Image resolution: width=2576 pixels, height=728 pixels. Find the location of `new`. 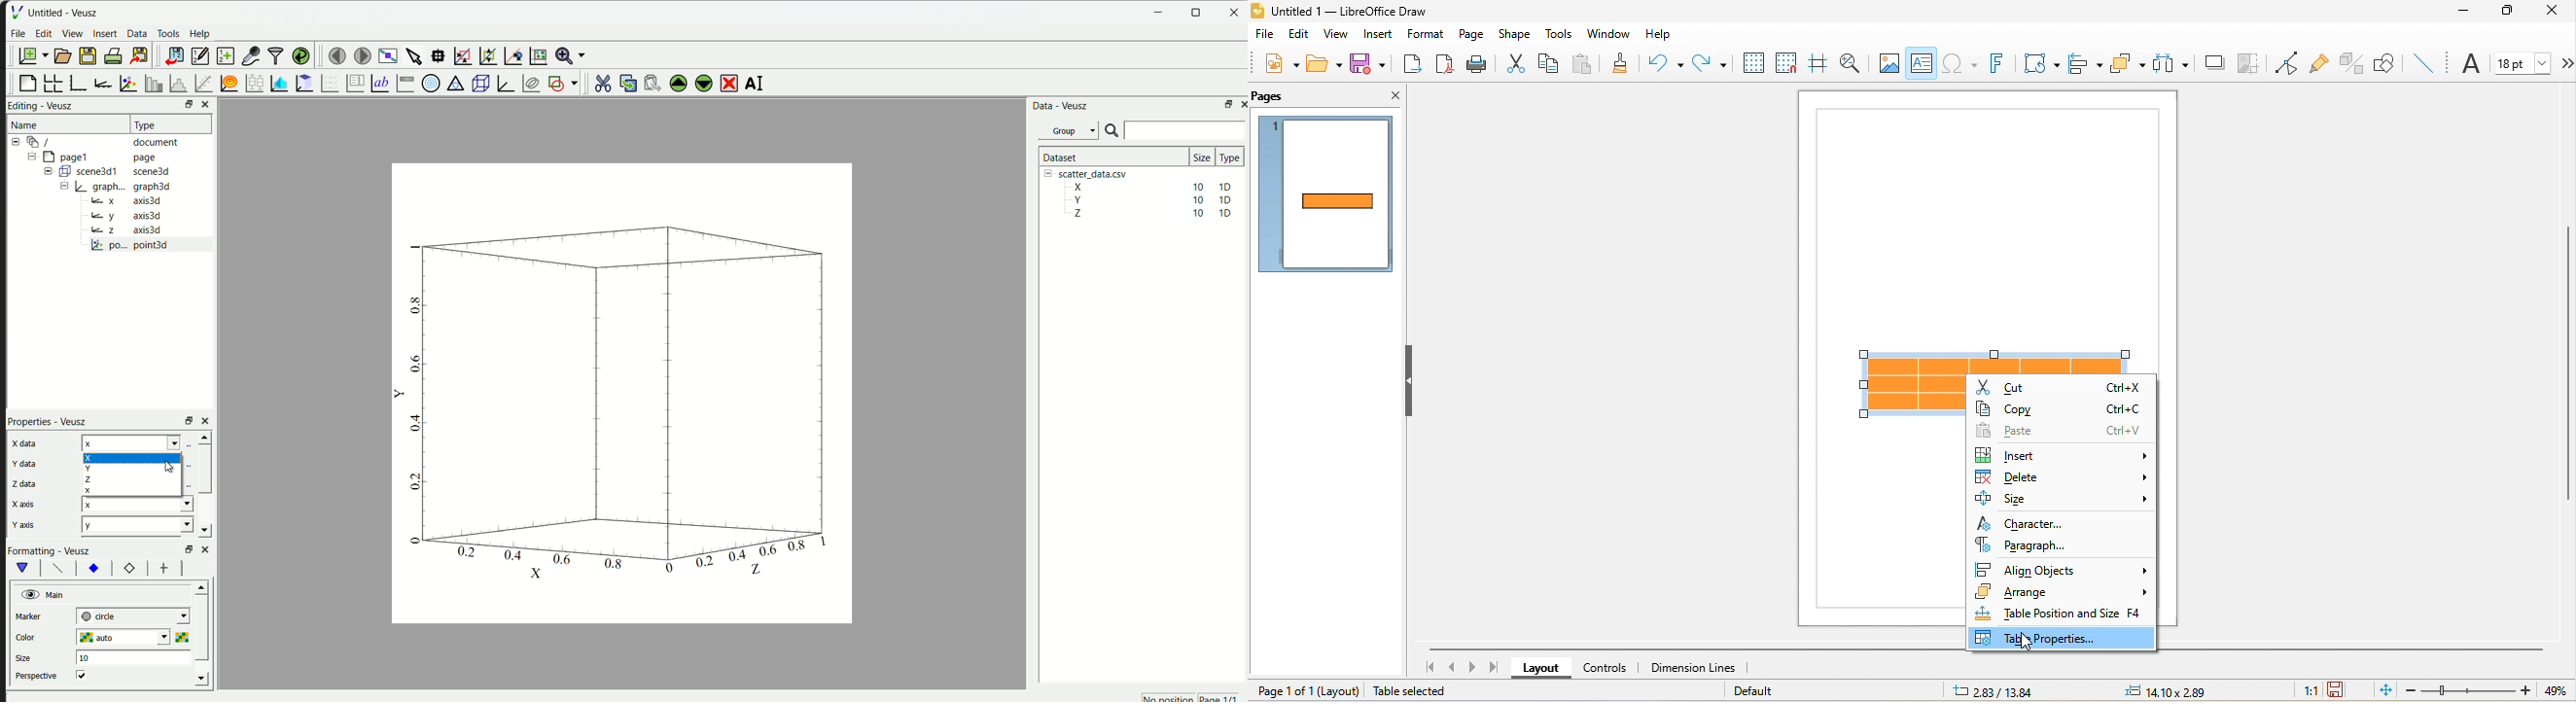

new is located at coordinates (1280, 62).